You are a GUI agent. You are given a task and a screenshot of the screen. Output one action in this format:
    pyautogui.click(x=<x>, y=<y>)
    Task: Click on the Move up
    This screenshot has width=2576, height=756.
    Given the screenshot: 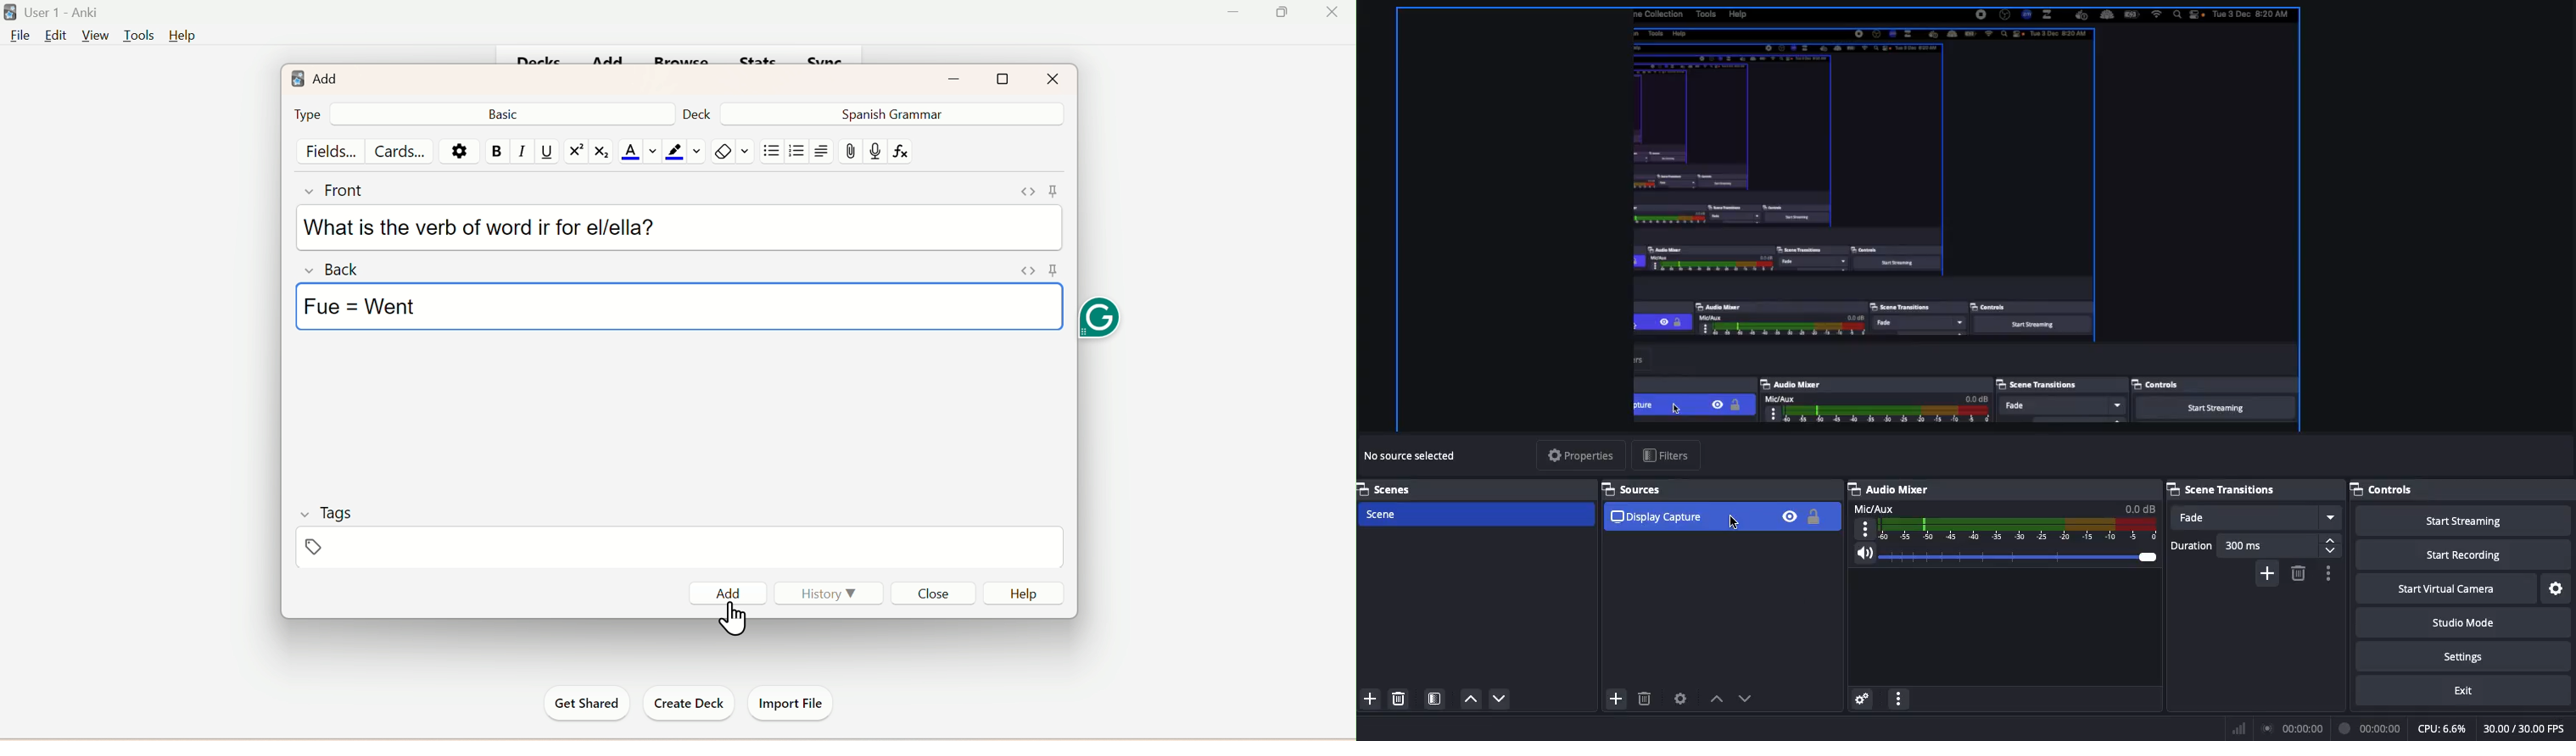 What is the action you would take?
    pyautogui.click(x=1472, y=701)
    